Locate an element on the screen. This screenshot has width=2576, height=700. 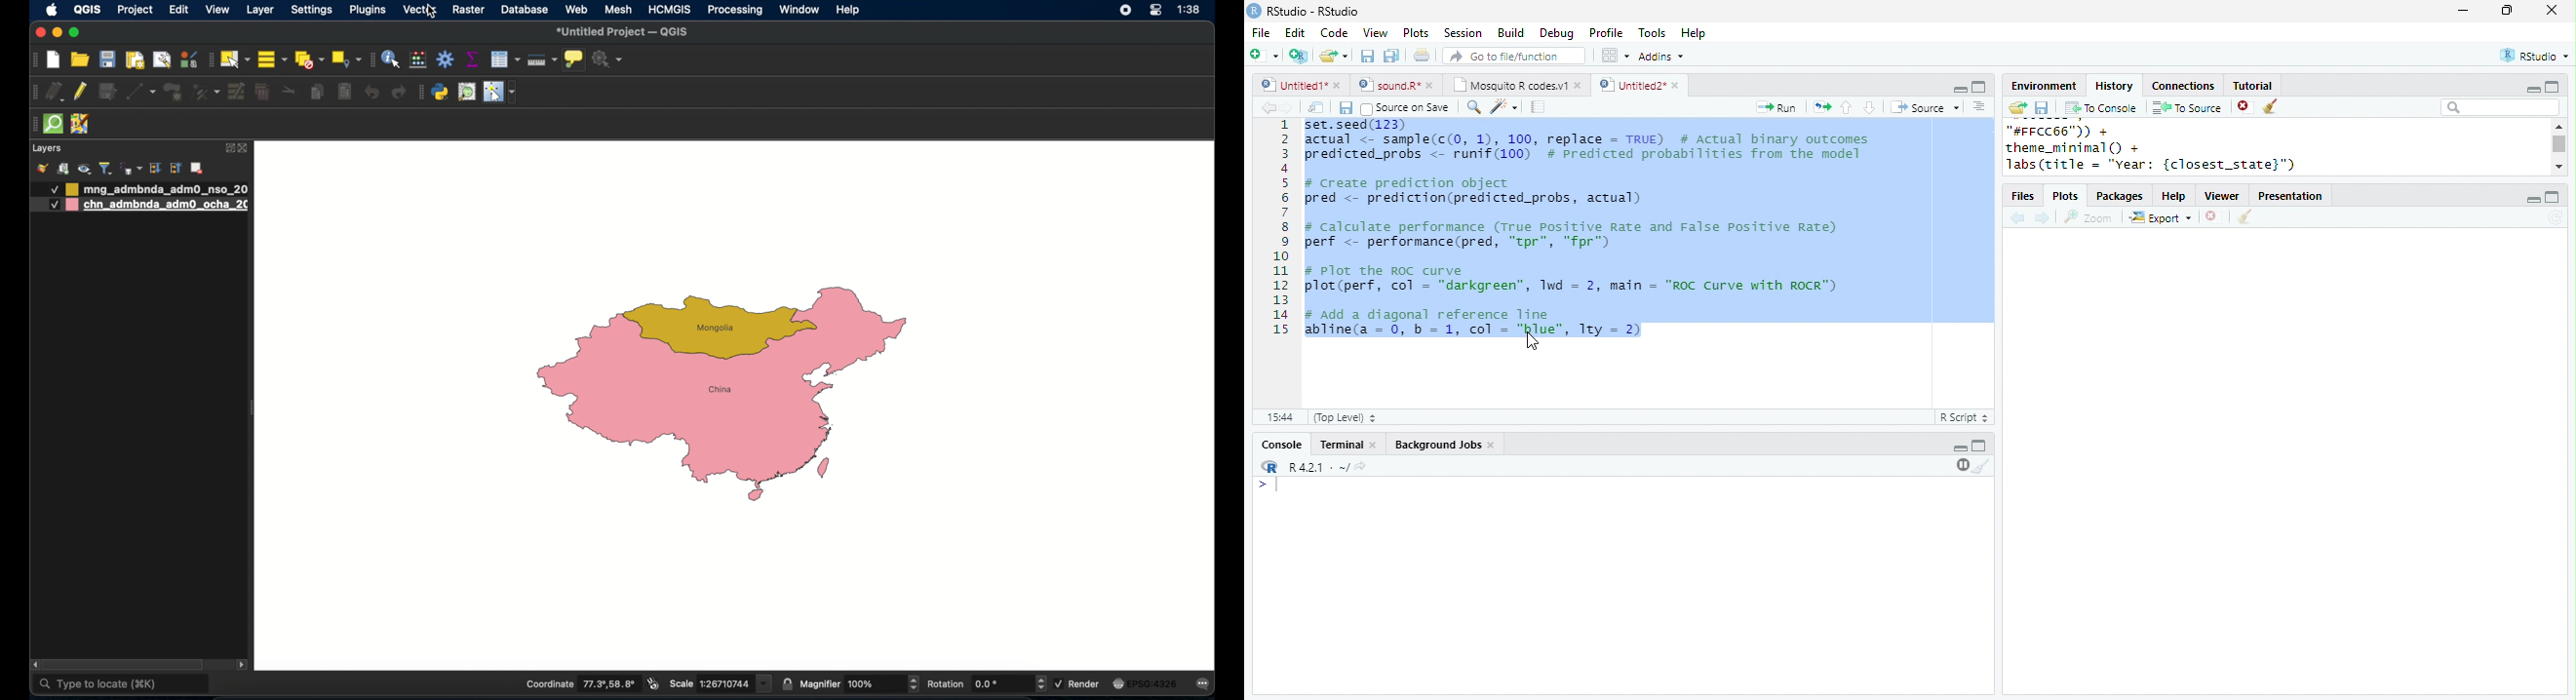
type to locate is located at coordinates (123, 685).